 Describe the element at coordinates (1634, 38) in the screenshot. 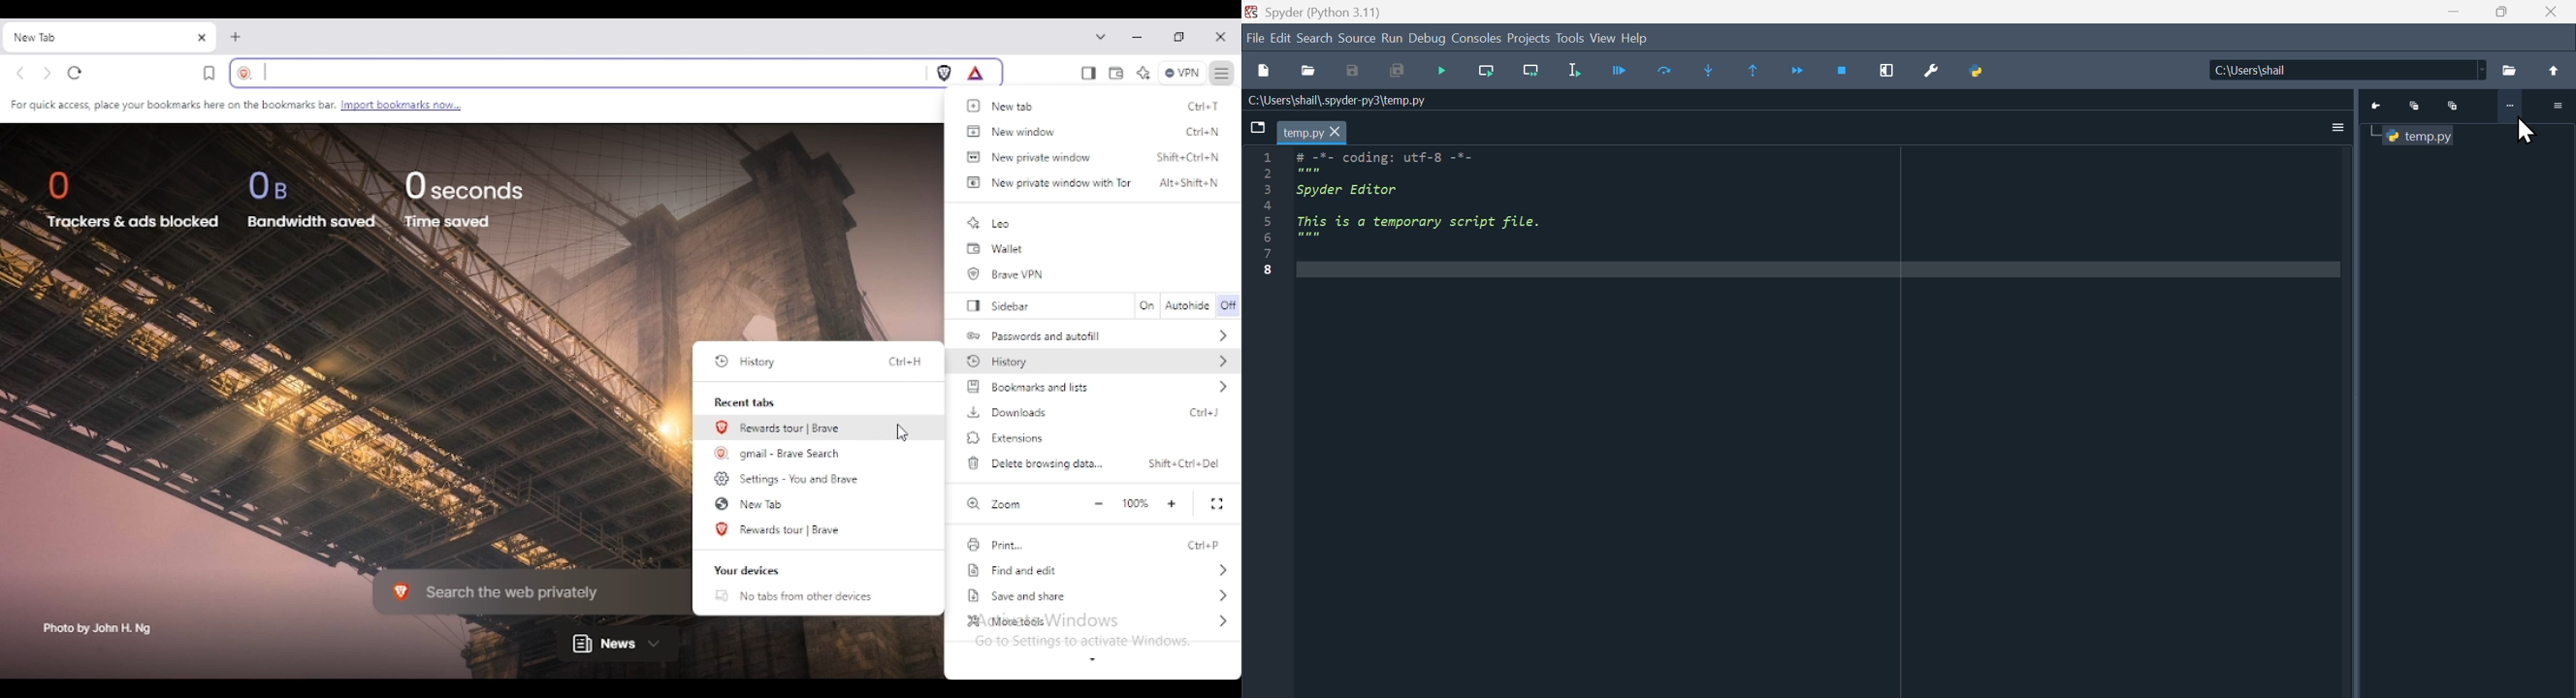

I see `help` at that location.